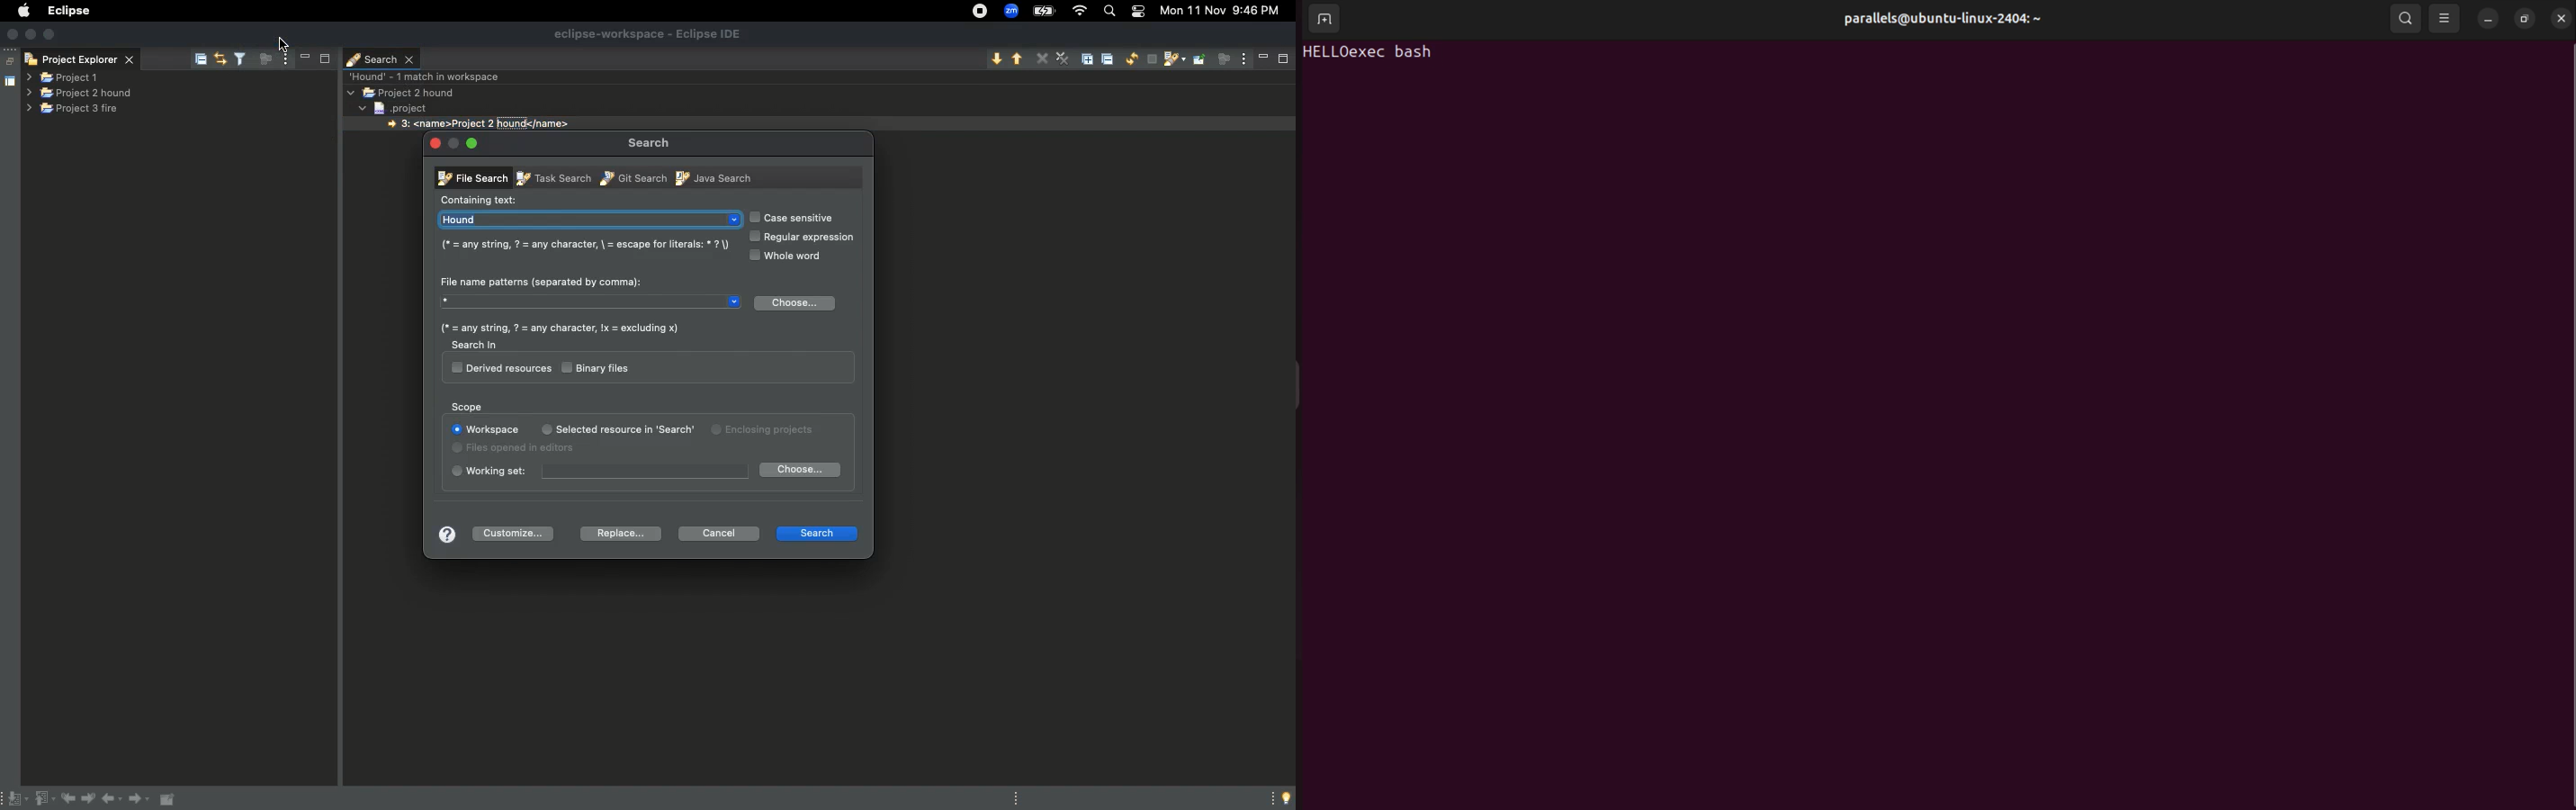  What do you see at coordinates (169, 799) in the screenshot?
I see `Pin editor` at bounding box center [169, 799].